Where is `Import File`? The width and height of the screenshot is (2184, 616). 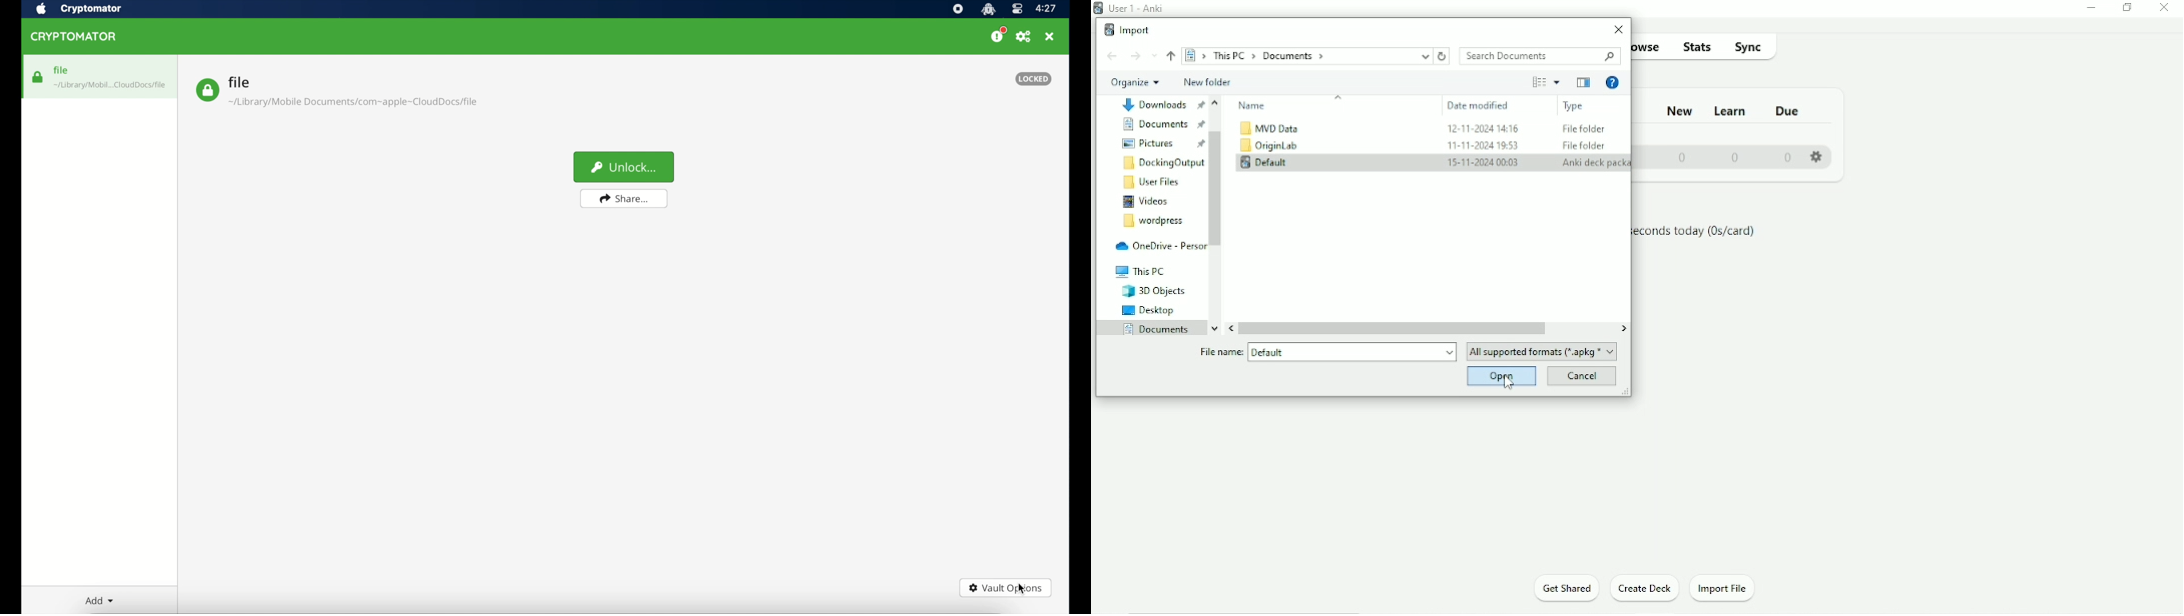
Import File is located at coordinates (1726, 588).